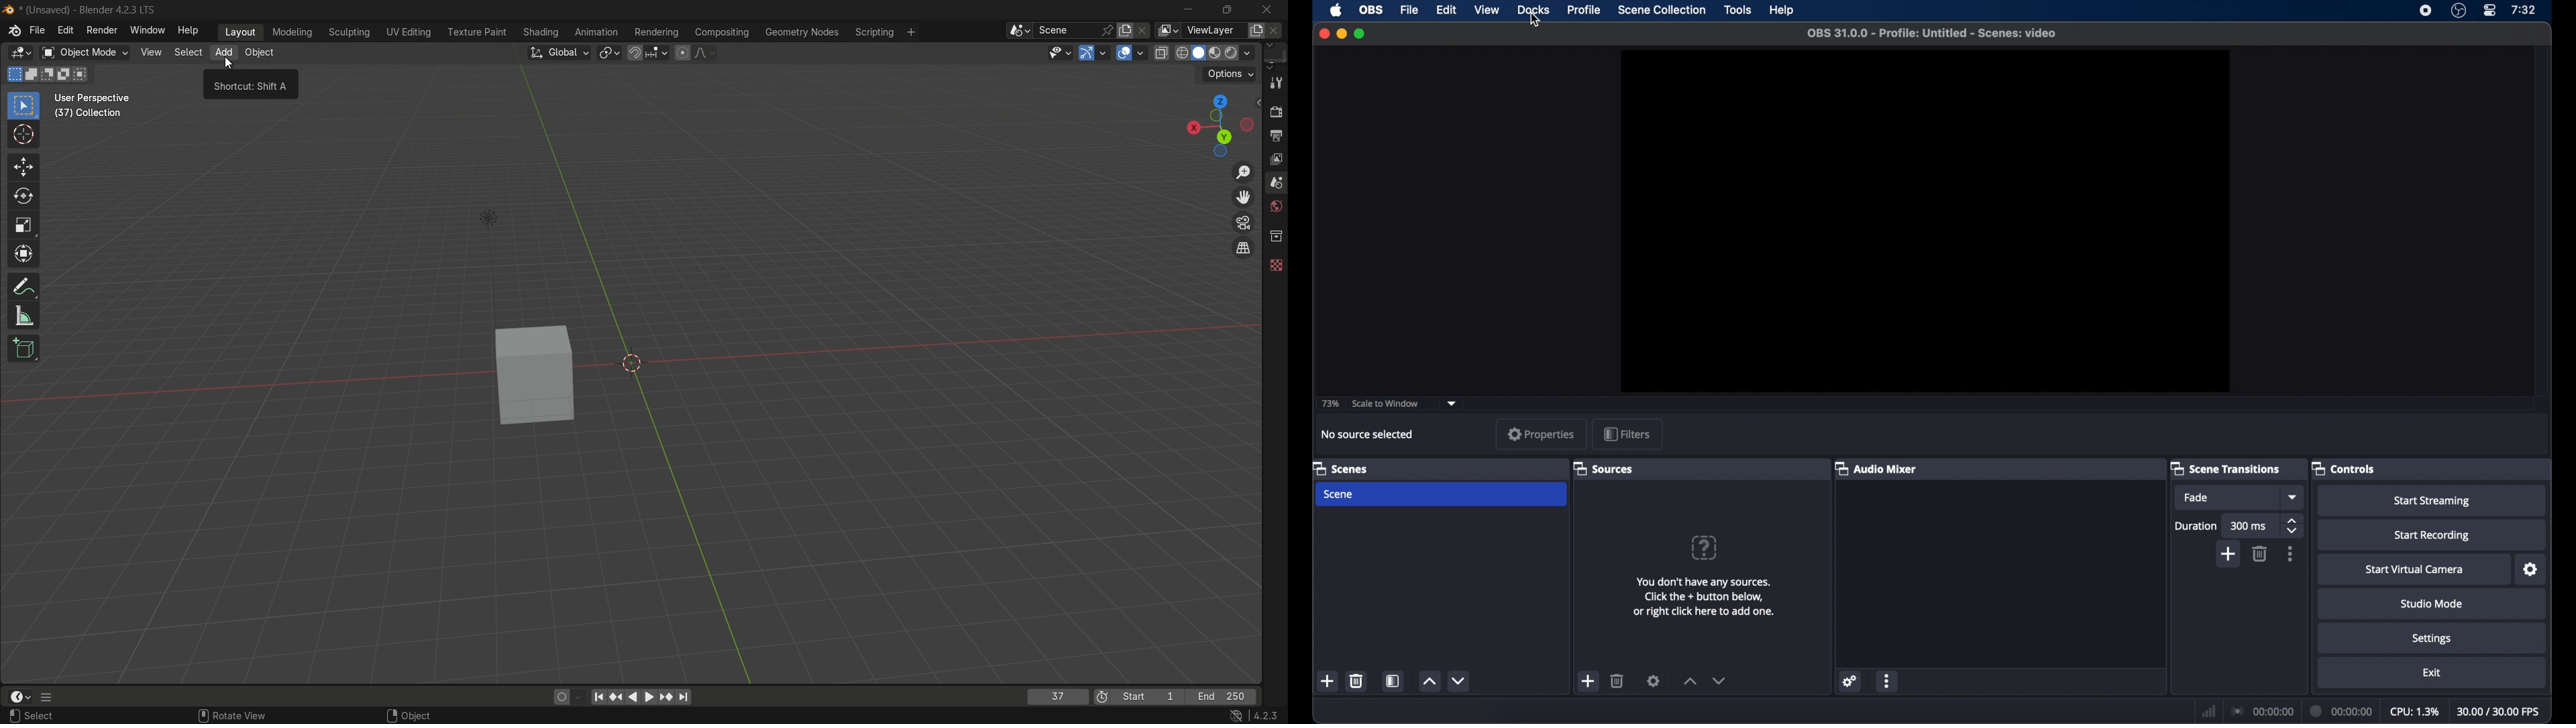 The image size is (2576, 728). What do you see at coordinates (2261, 553) in the screenshot?
I see `delete` at bounding box center [2261, 553].